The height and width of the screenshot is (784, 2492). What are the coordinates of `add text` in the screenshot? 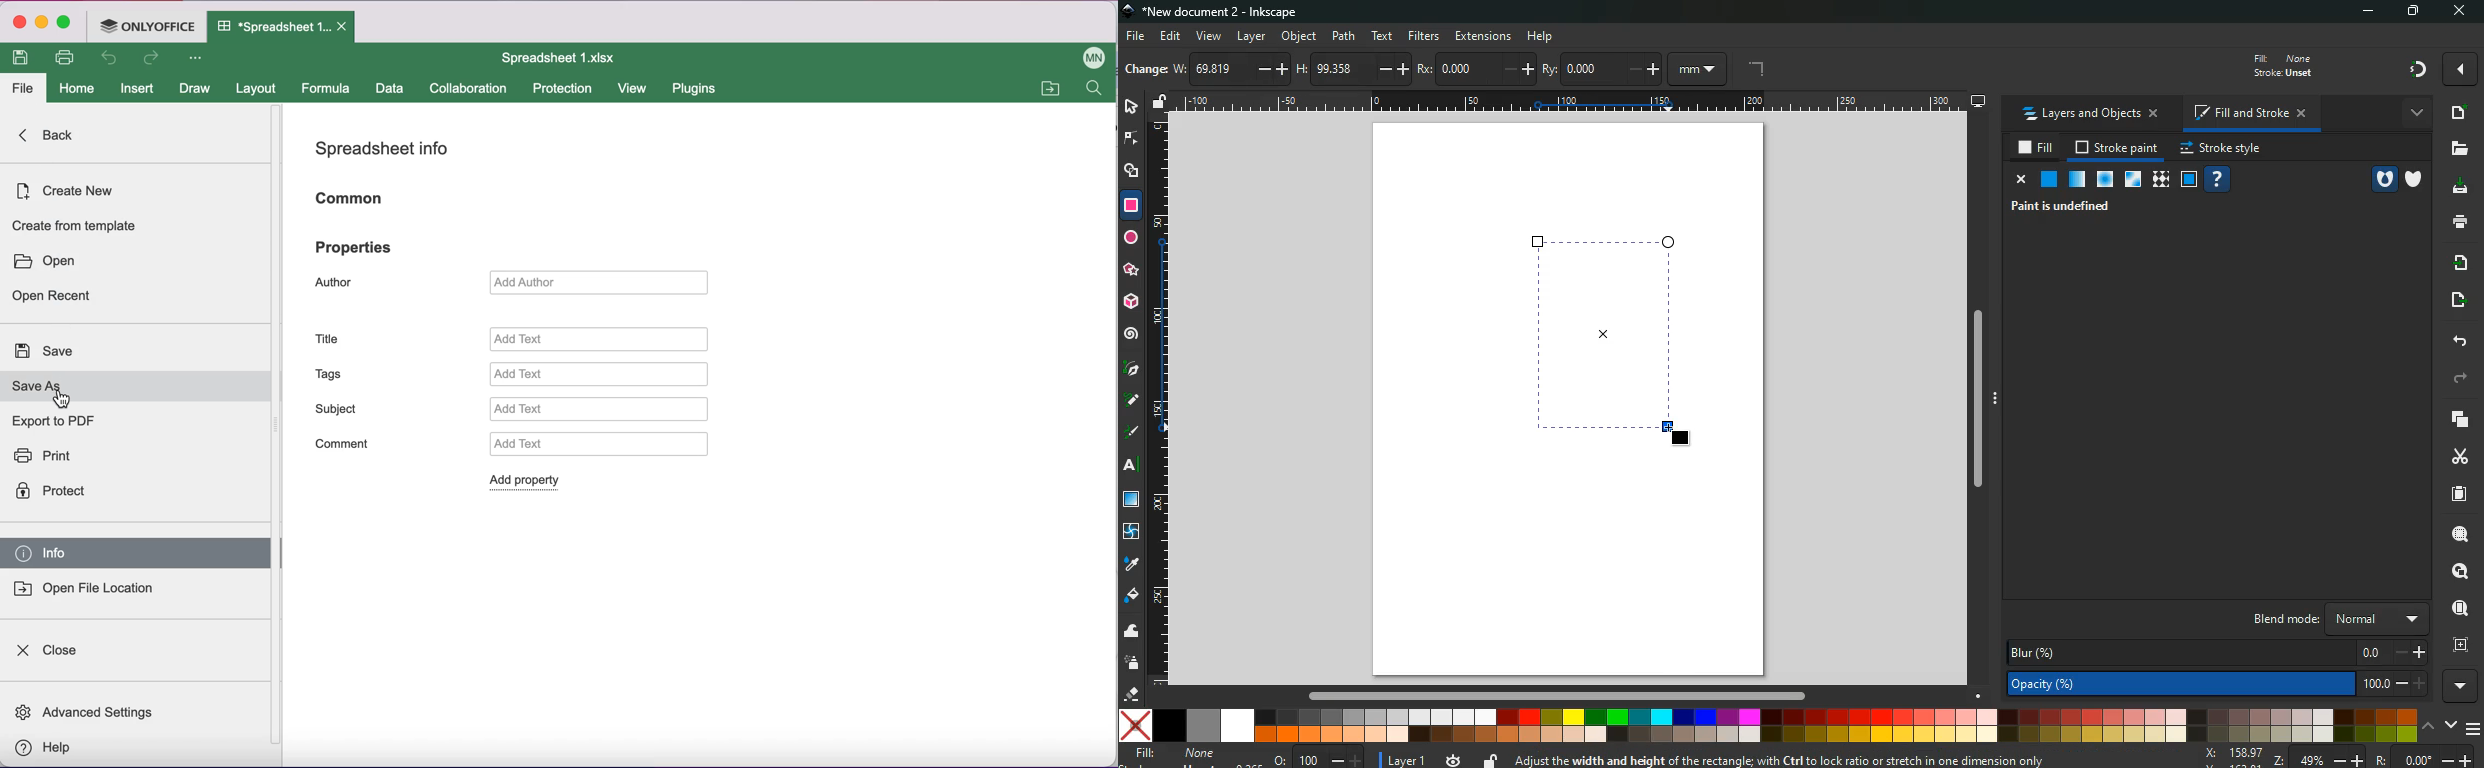 It's located at (602, 374).